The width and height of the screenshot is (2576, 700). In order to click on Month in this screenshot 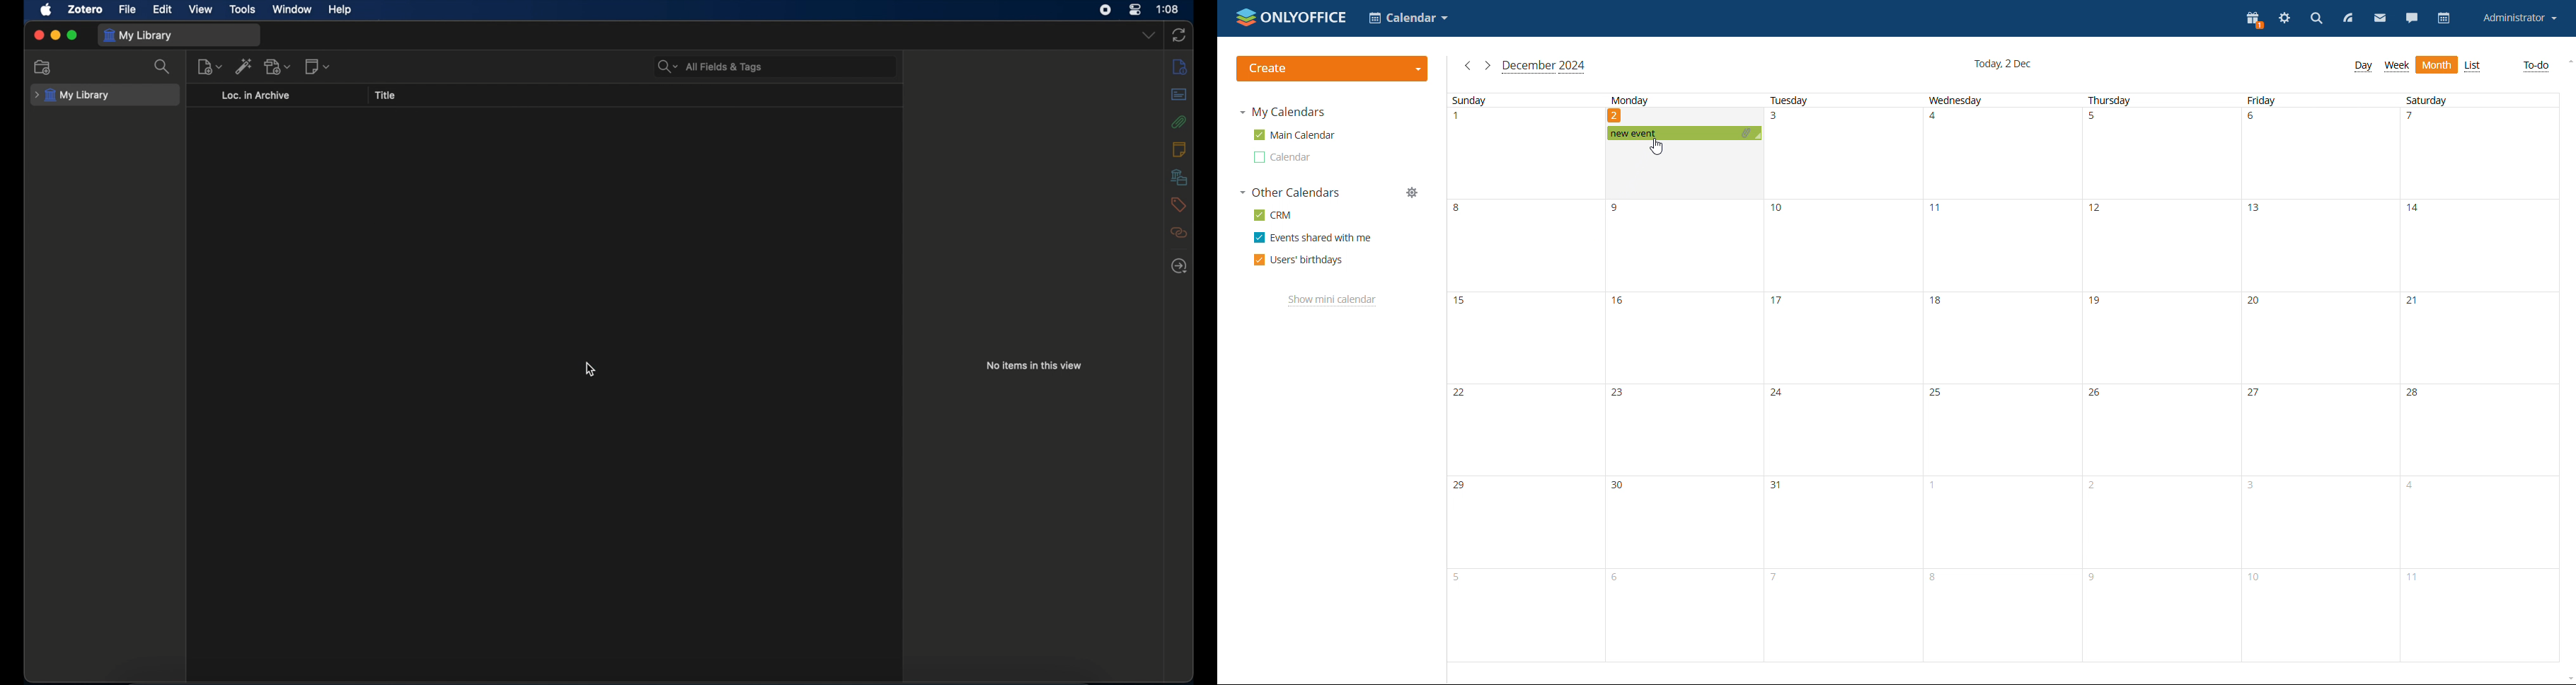, I will do `click(2437, 66)`.